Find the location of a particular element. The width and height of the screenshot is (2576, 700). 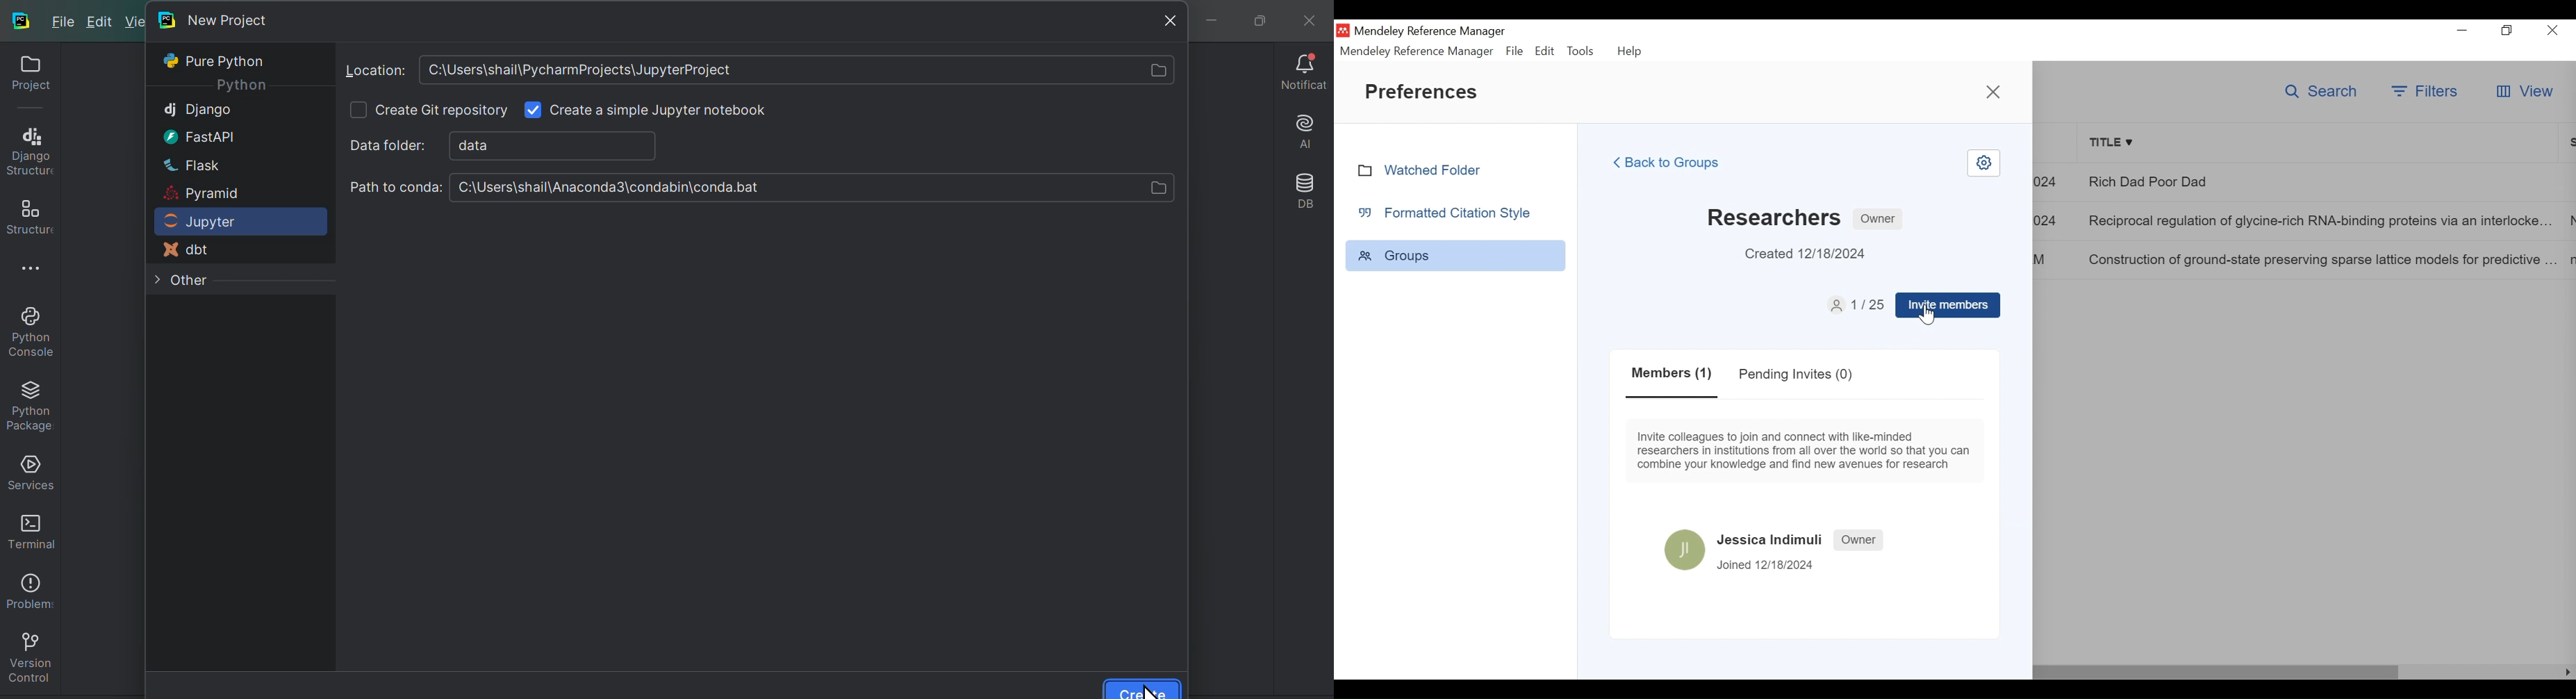

Projects is located at coordinates (26, 77).